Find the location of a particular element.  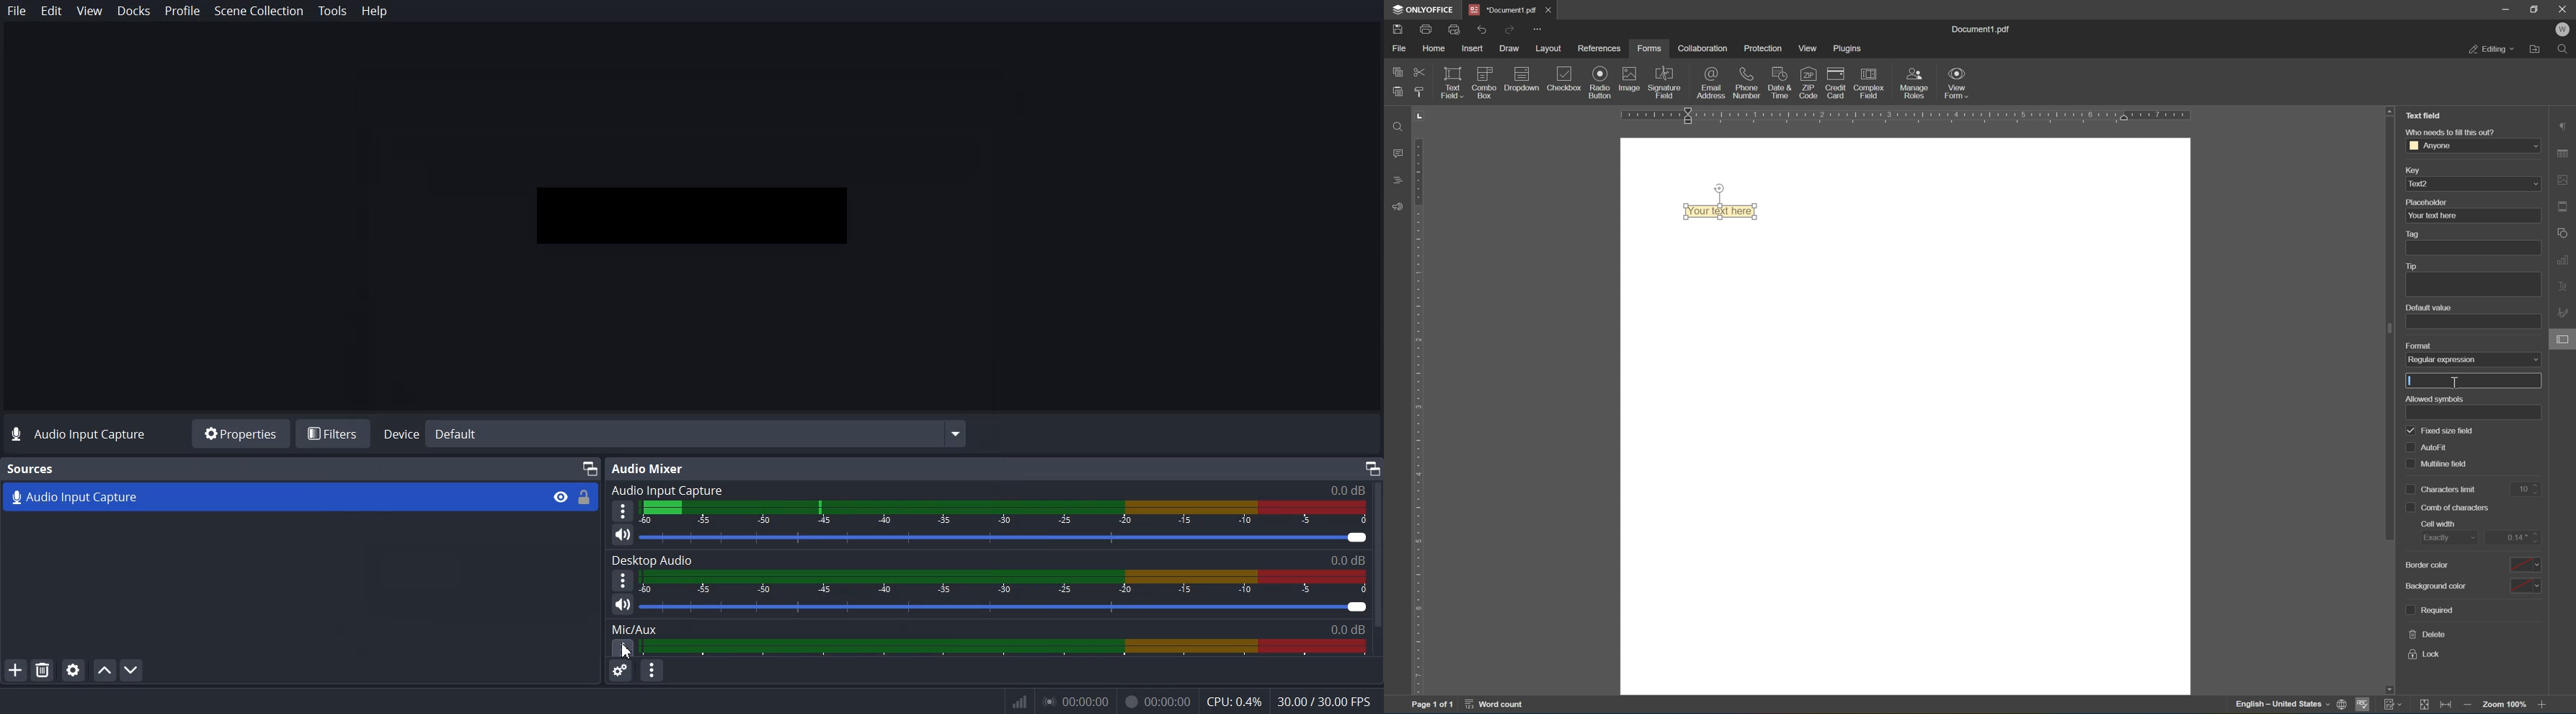

Lock is located at coordinates (585, 498).